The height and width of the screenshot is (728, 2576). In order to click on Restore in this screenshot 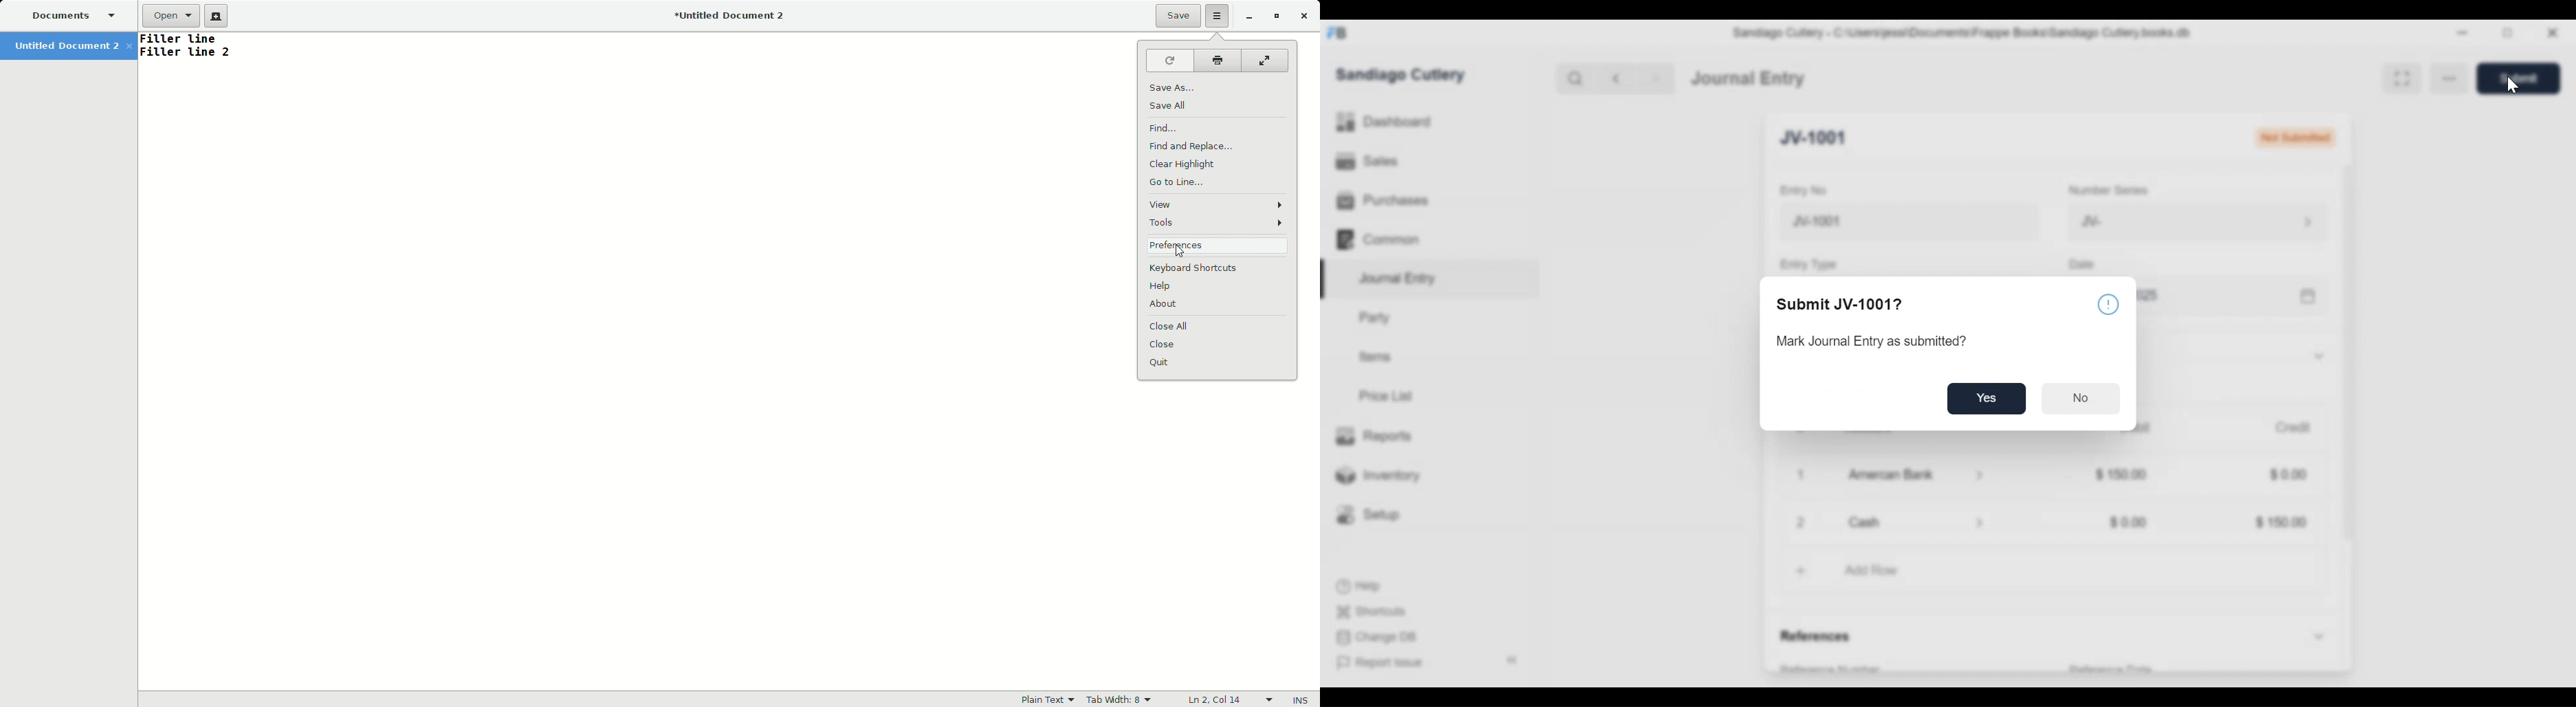, I will do `click(1275, 17)`.